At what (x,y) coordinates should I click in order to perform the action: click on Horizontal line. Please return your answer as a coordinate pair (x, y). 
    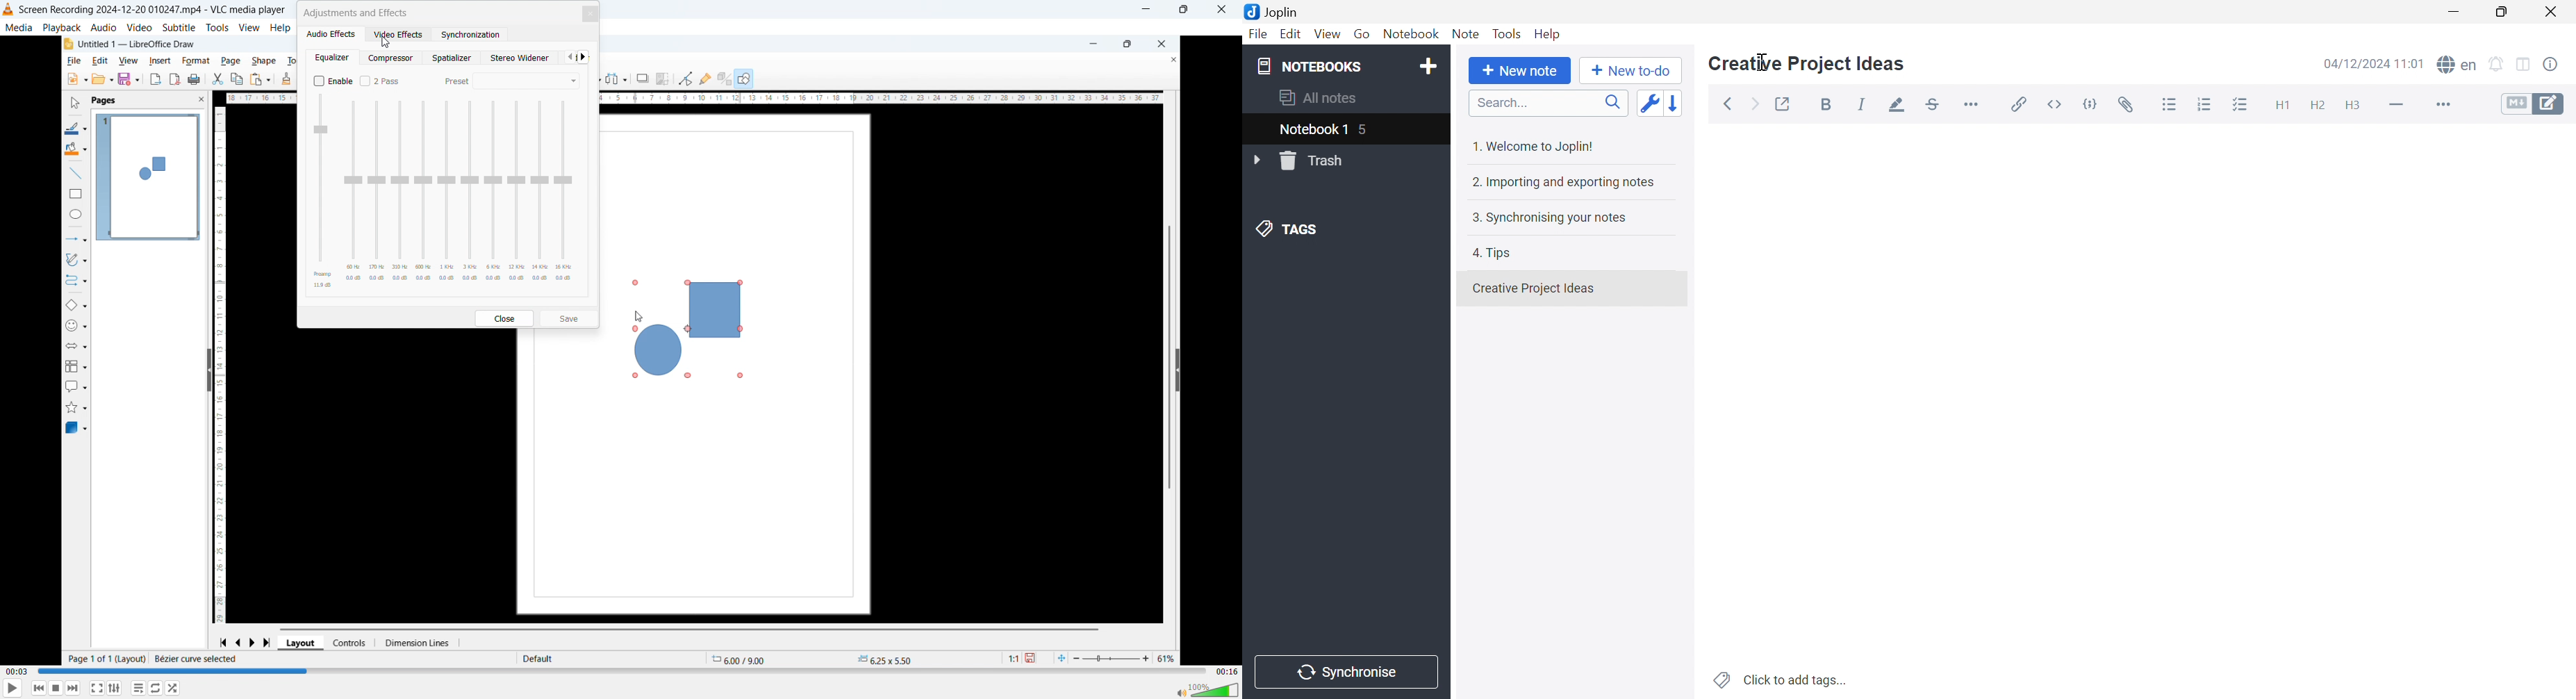
    Looking at the image, I should click on (2396, 105).